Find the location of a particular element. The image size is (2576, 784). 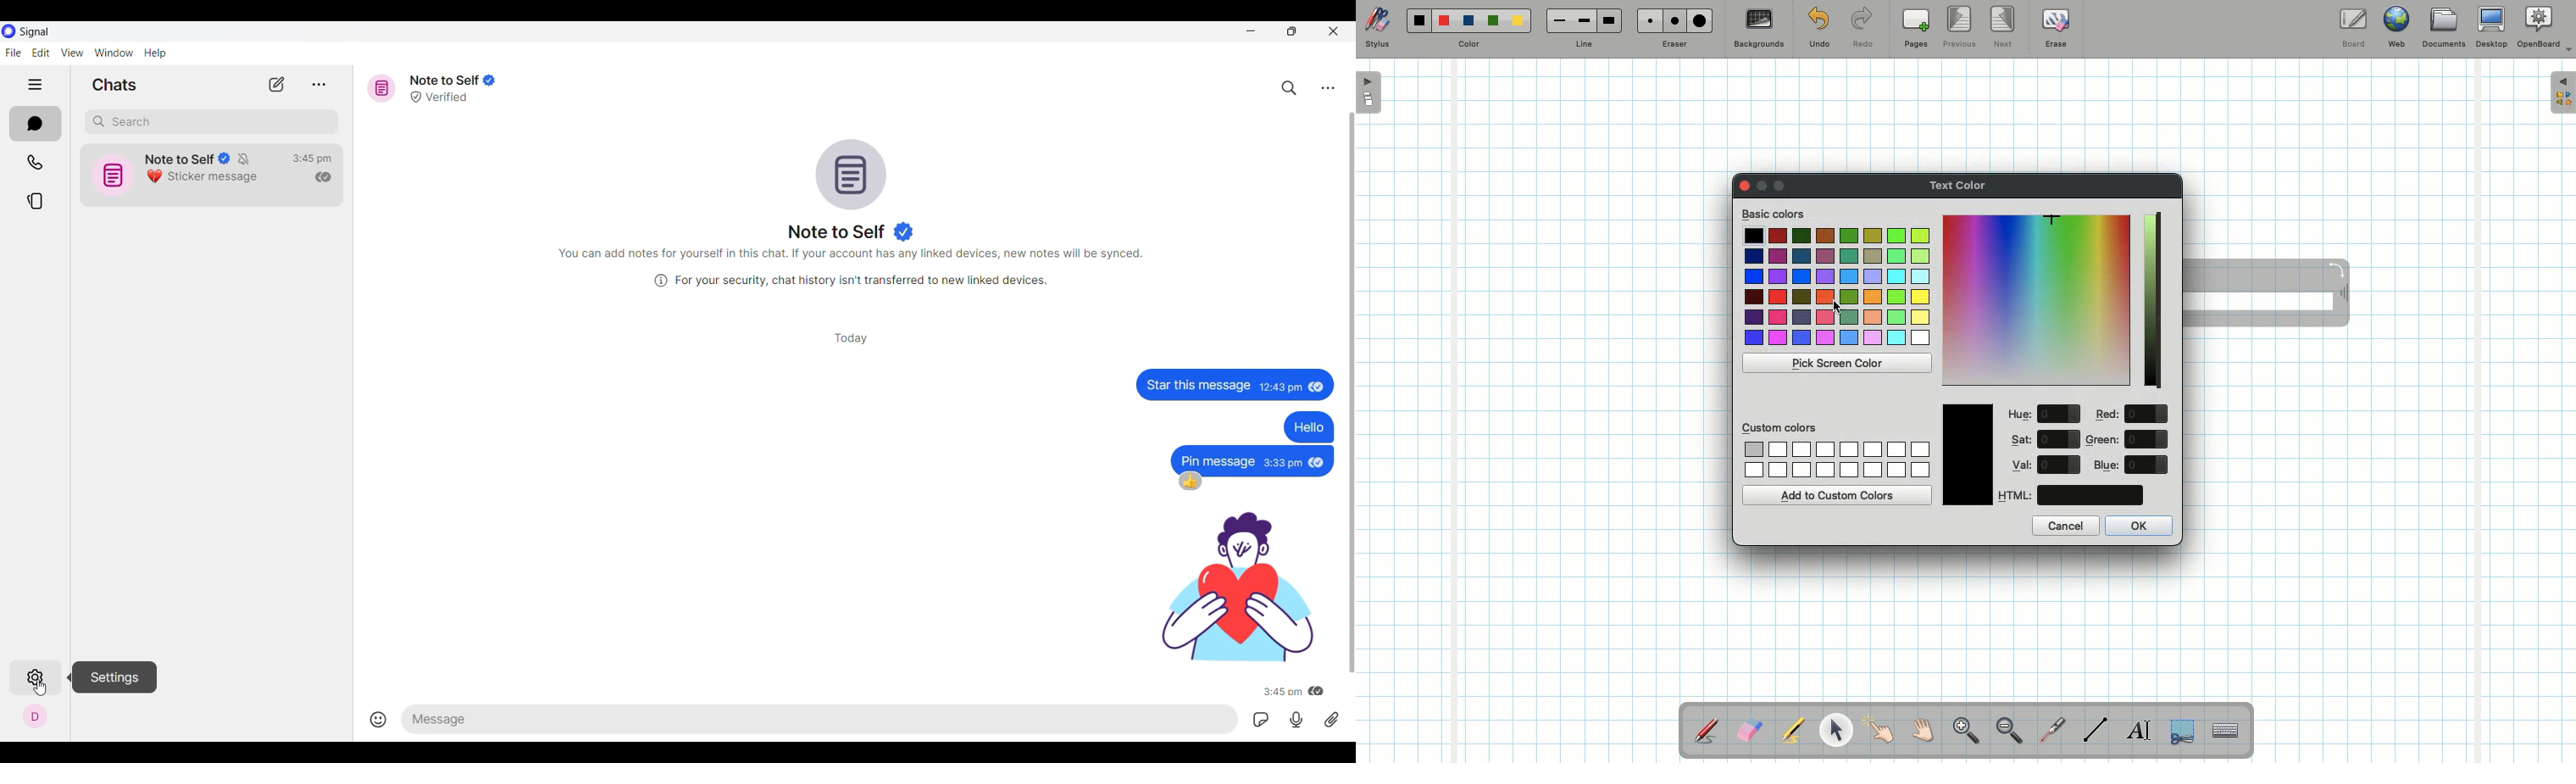

Window menu is located at coordinates (114, 53).